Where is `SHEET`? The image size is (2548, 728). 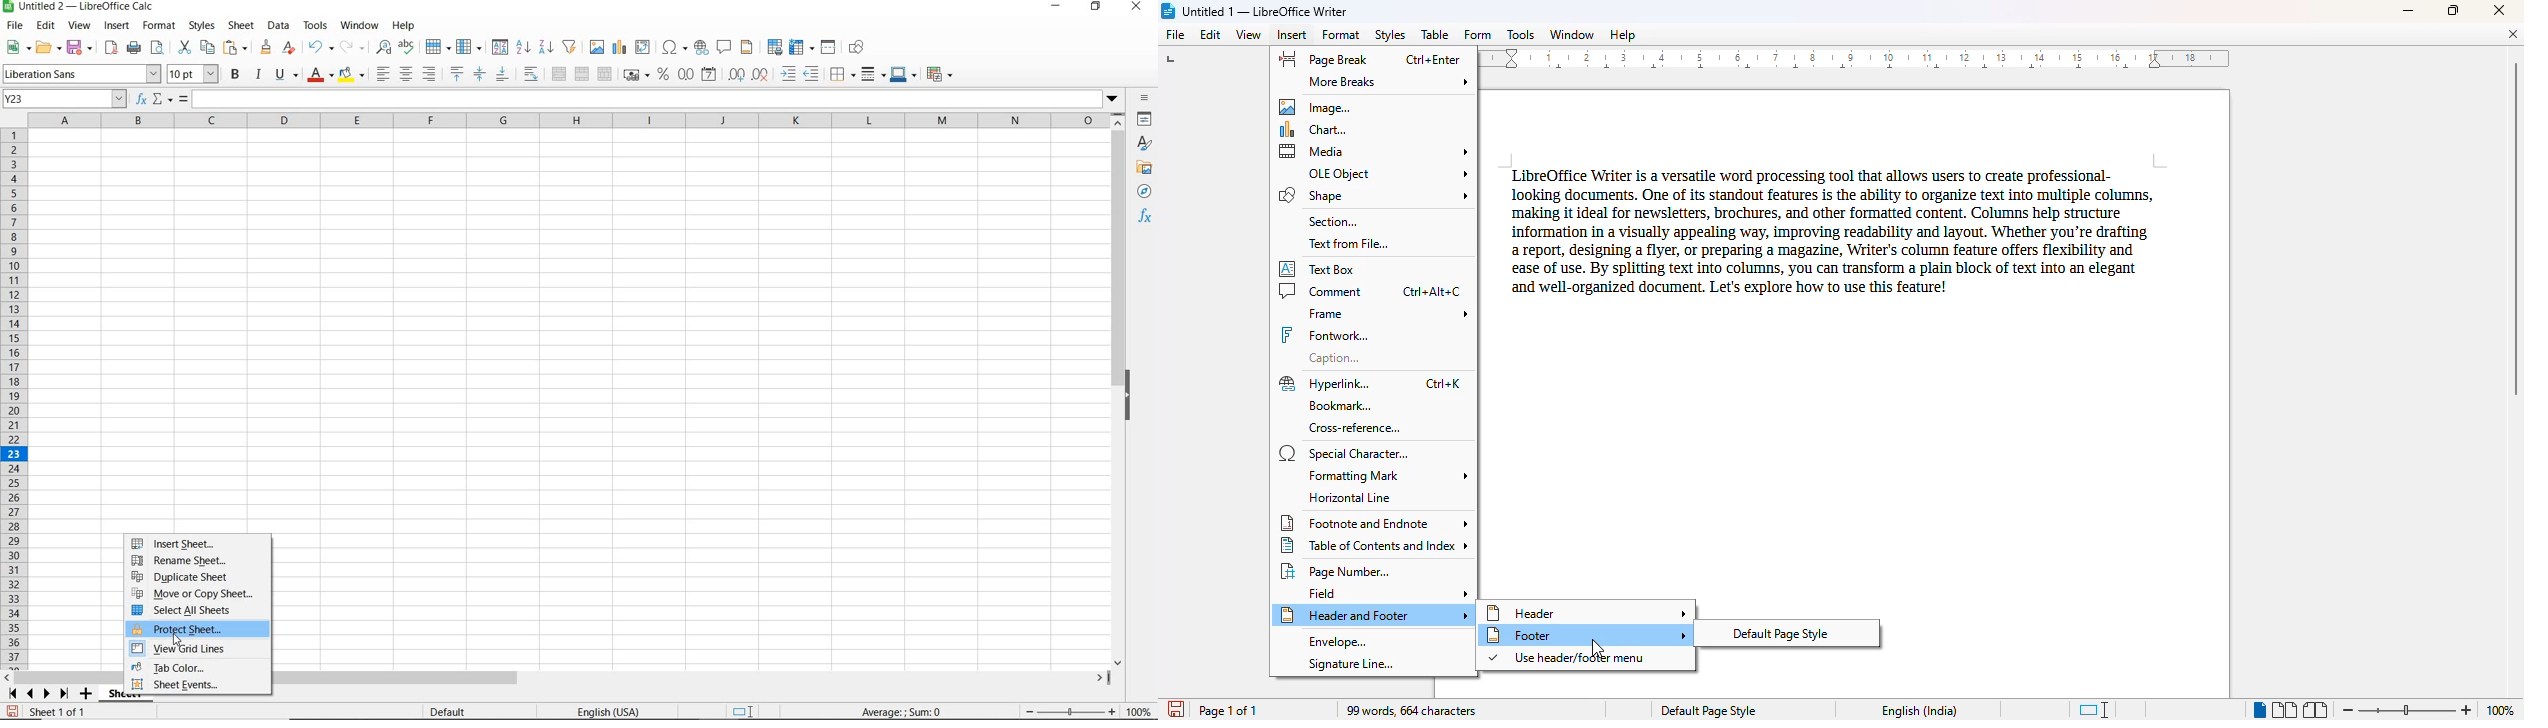
SHEET is located at coordinates (240, 27).